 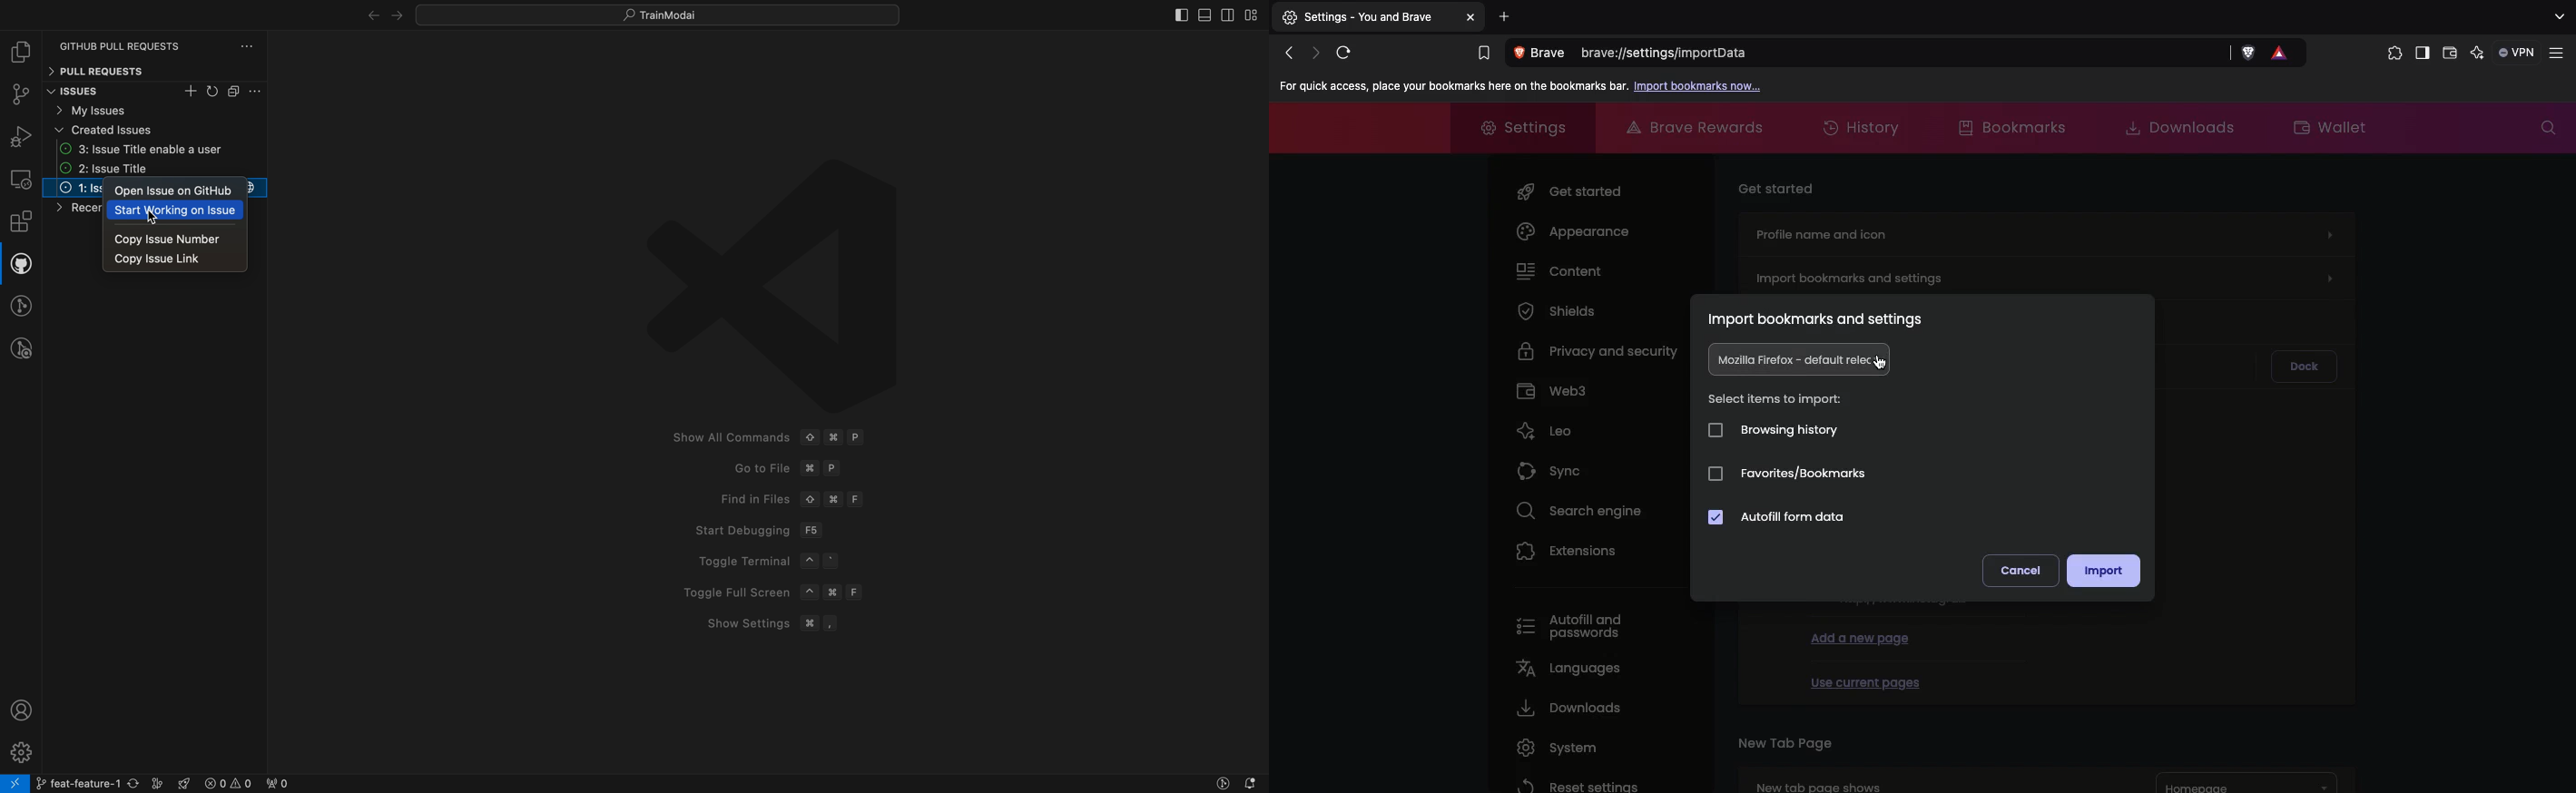 What do you see at coordinates (1568, 550) in the screenshot?
I see `Extensions` at bounding box center [1568, 550].